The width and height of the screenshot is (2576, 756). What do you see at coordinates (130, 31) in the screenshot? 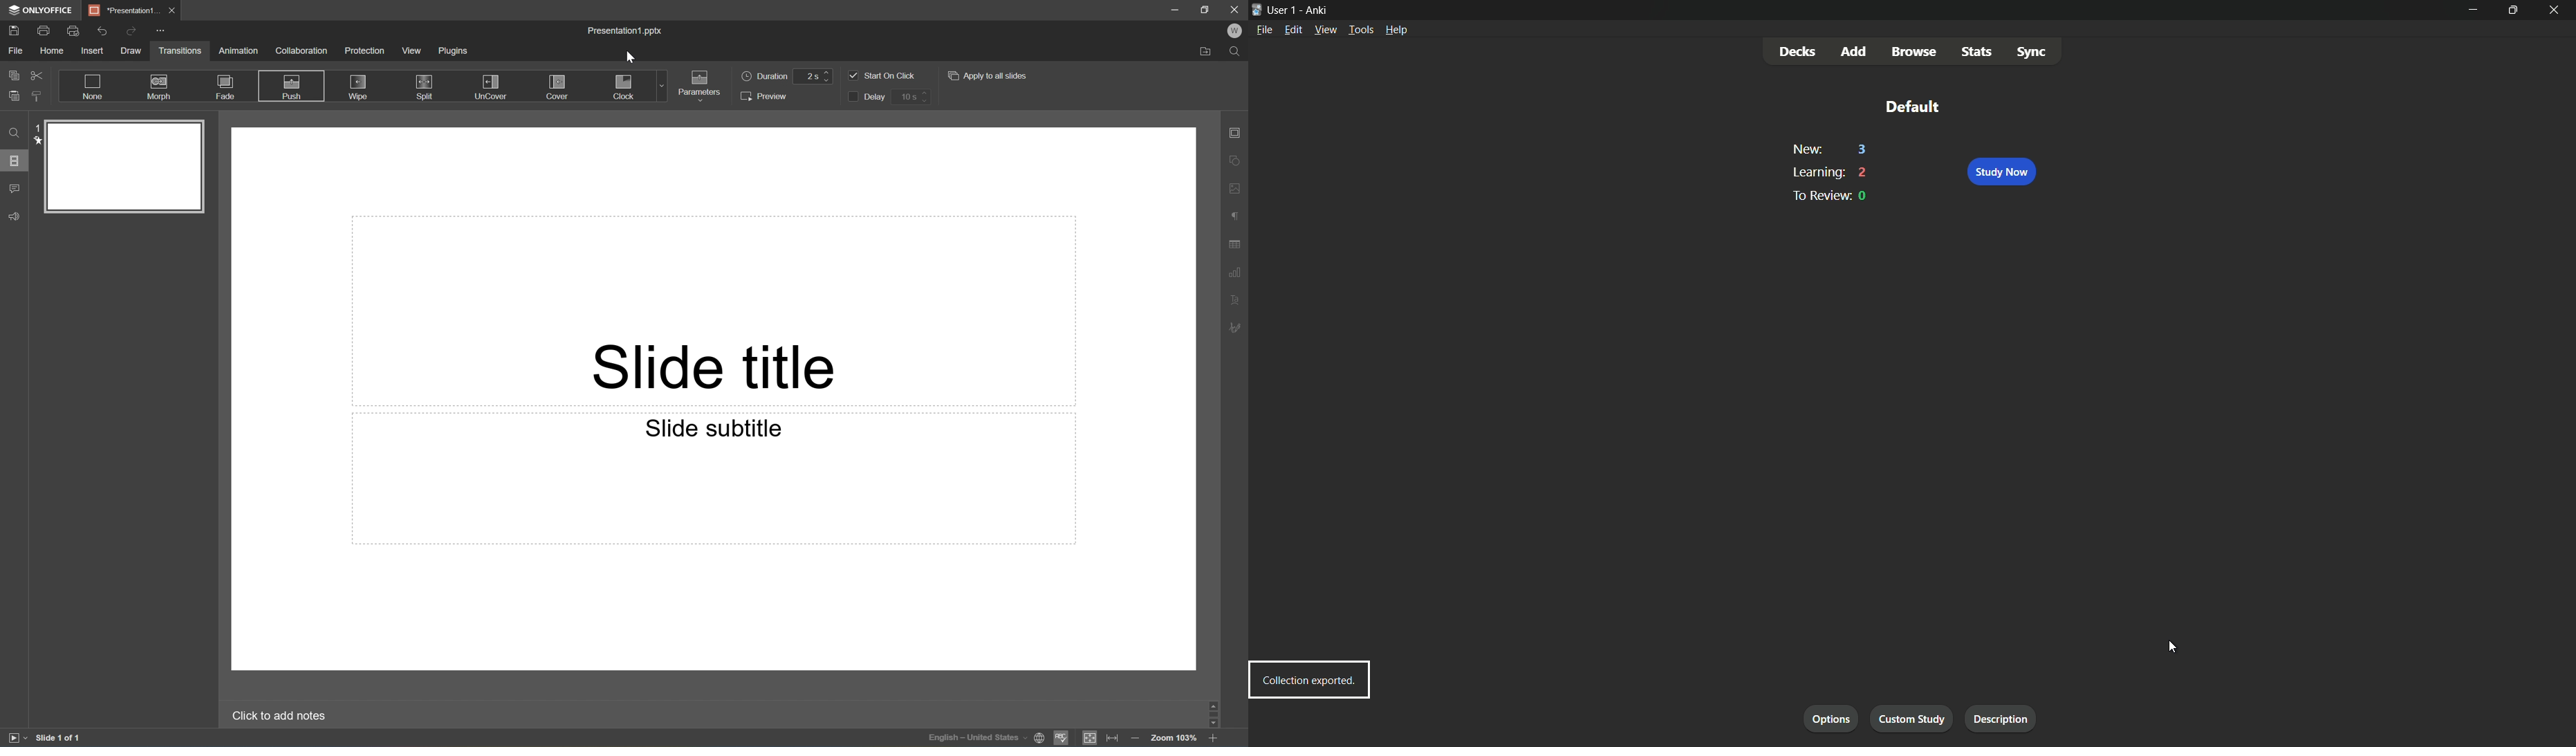
I see `Redo` at bounding box center [130, 31].